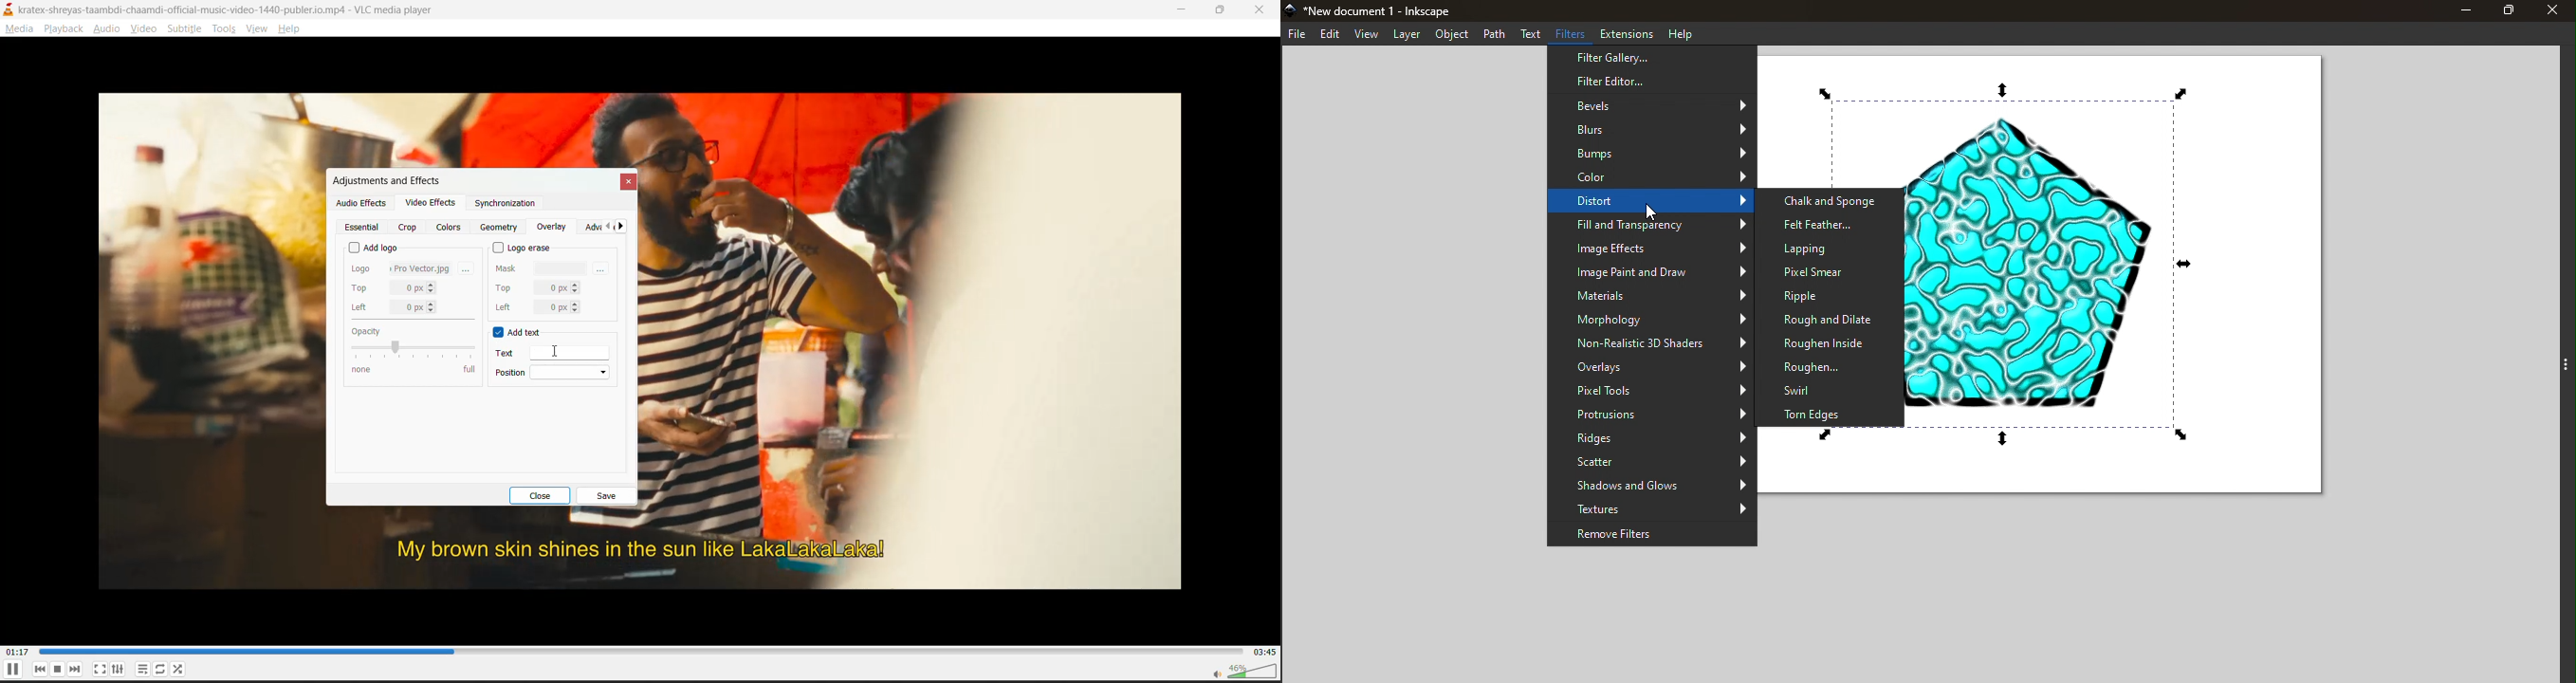 Image resolution: width=2576 pixels, height=700 pixels. I want to click on maximize, so click(1224, 11).